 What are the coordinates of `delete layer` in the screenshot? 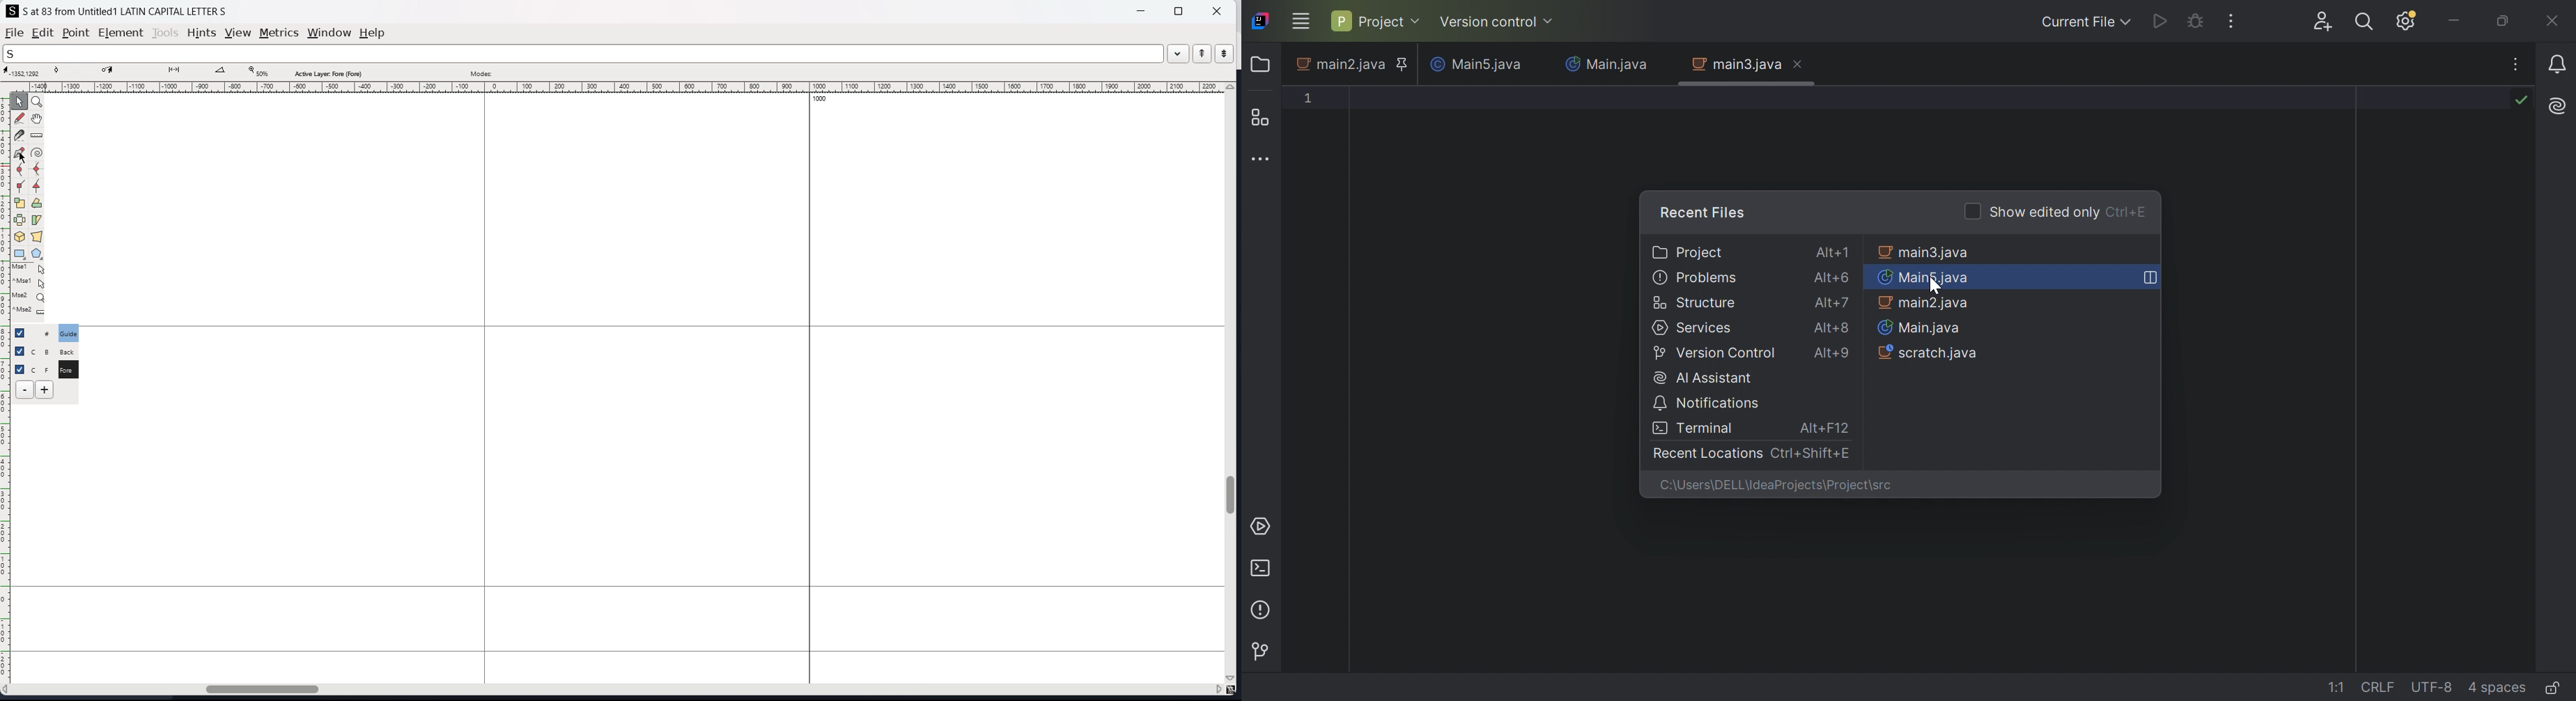 It's located at (25, 390).